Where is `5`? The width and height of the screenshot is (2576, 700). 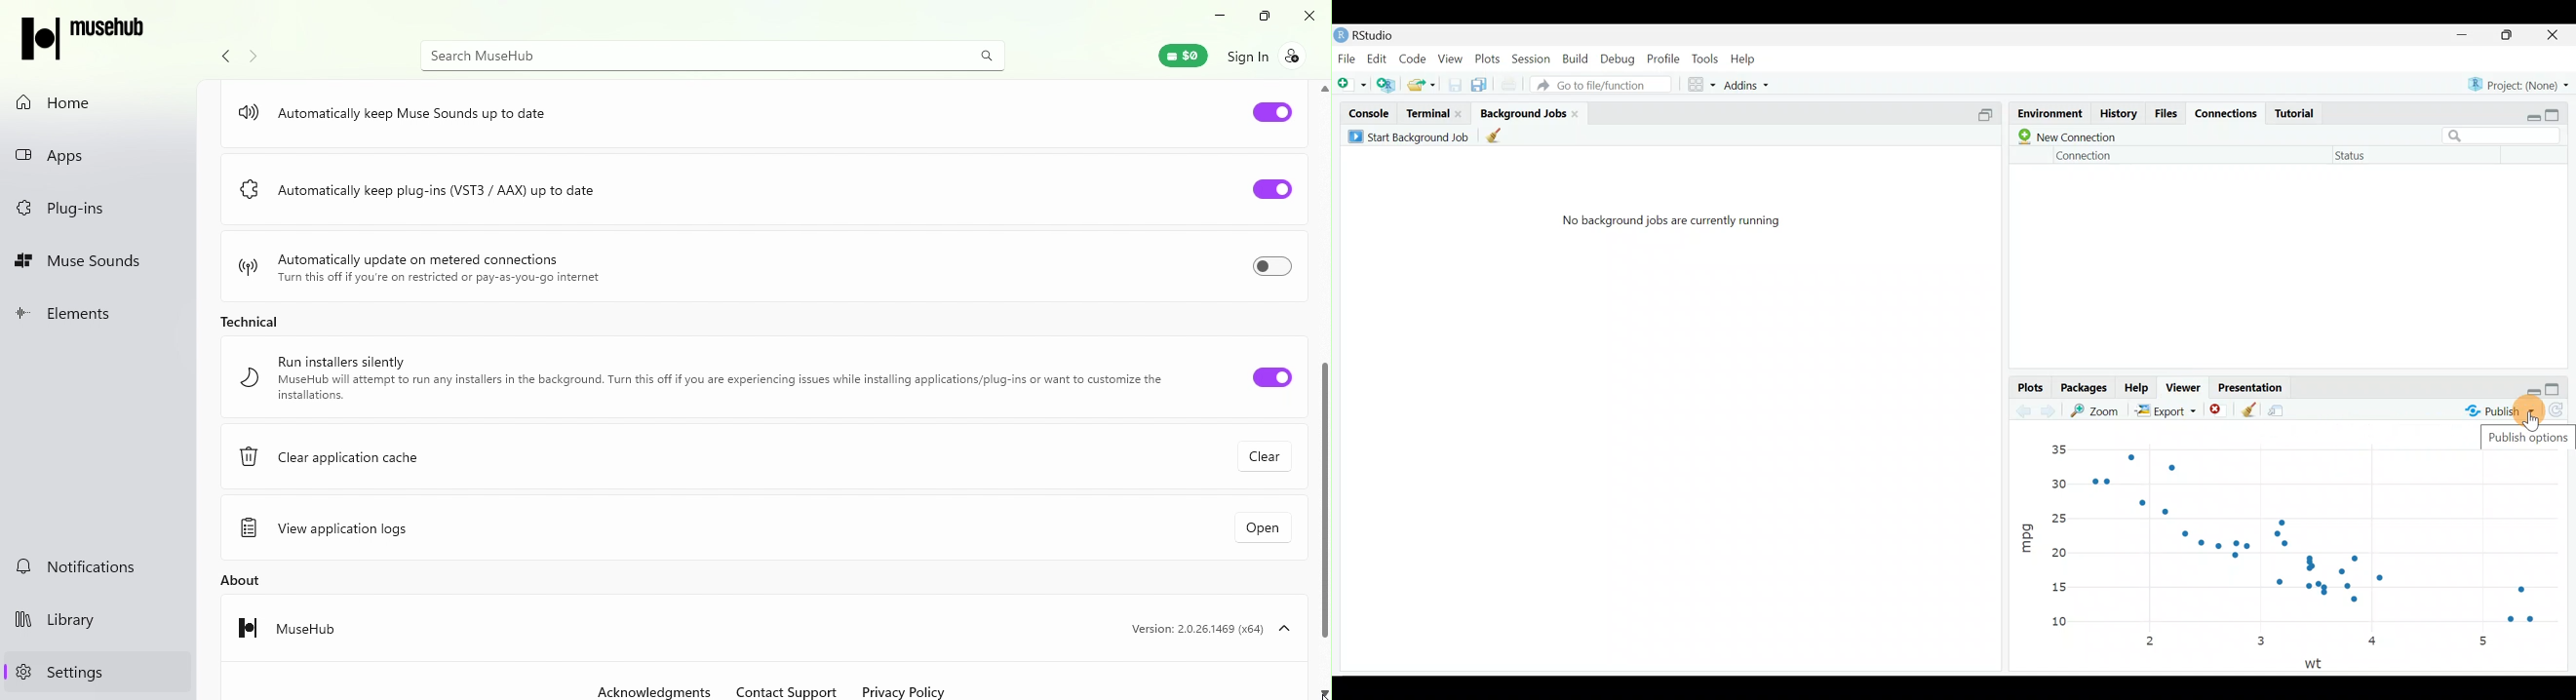 5 is located at coordinates (2483, 640).